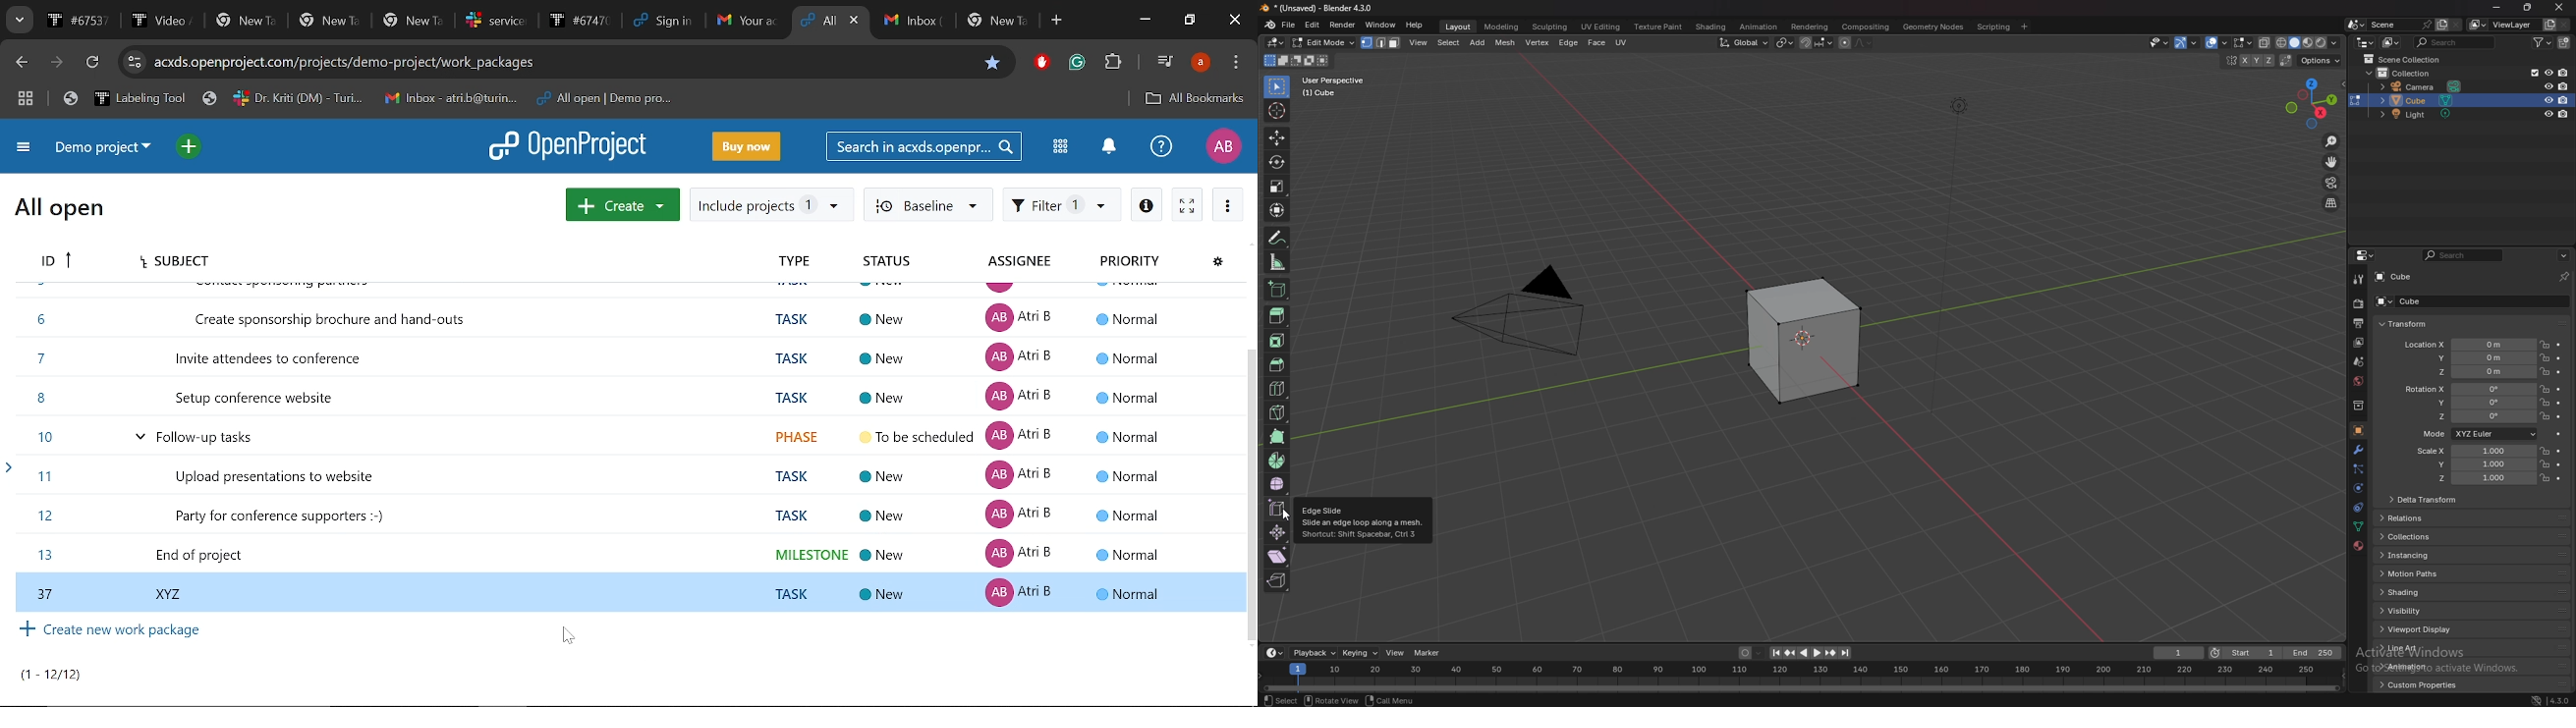  I want to click on cube, so click(2394, 277).